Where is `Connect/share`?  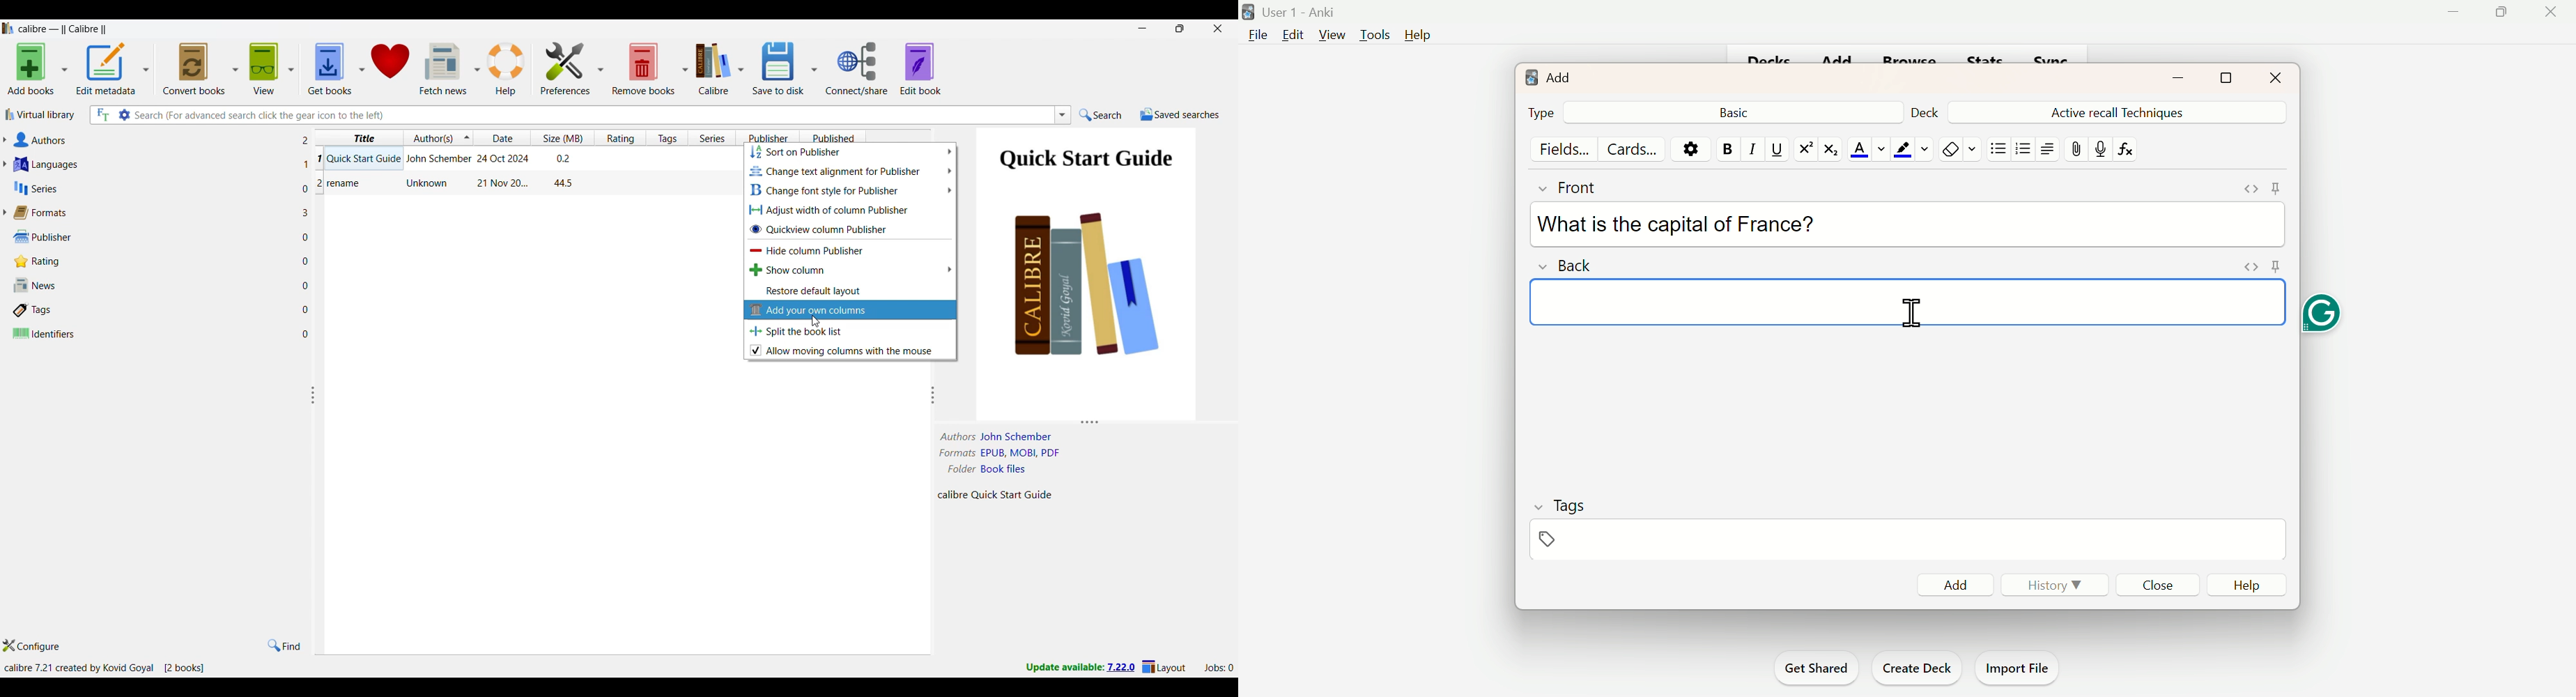 Connect/share is located at coordinates (857, 68).